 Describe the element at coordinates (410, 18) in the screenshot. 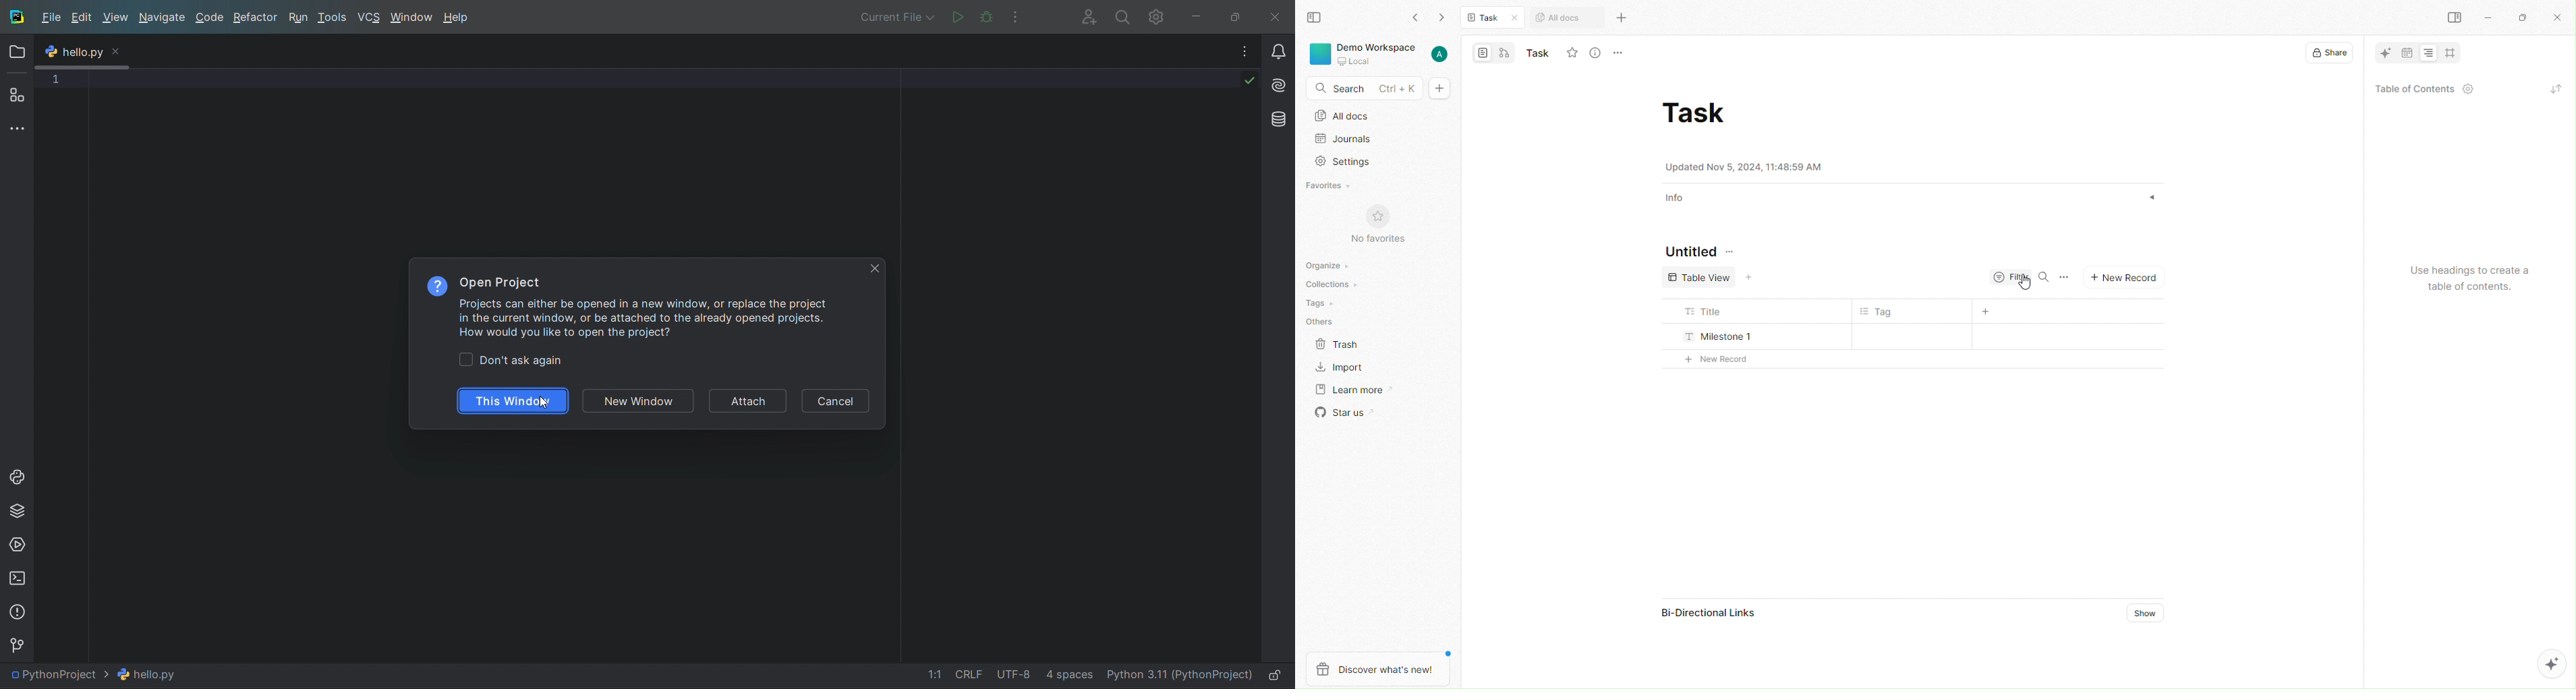

I see `window` at that location.